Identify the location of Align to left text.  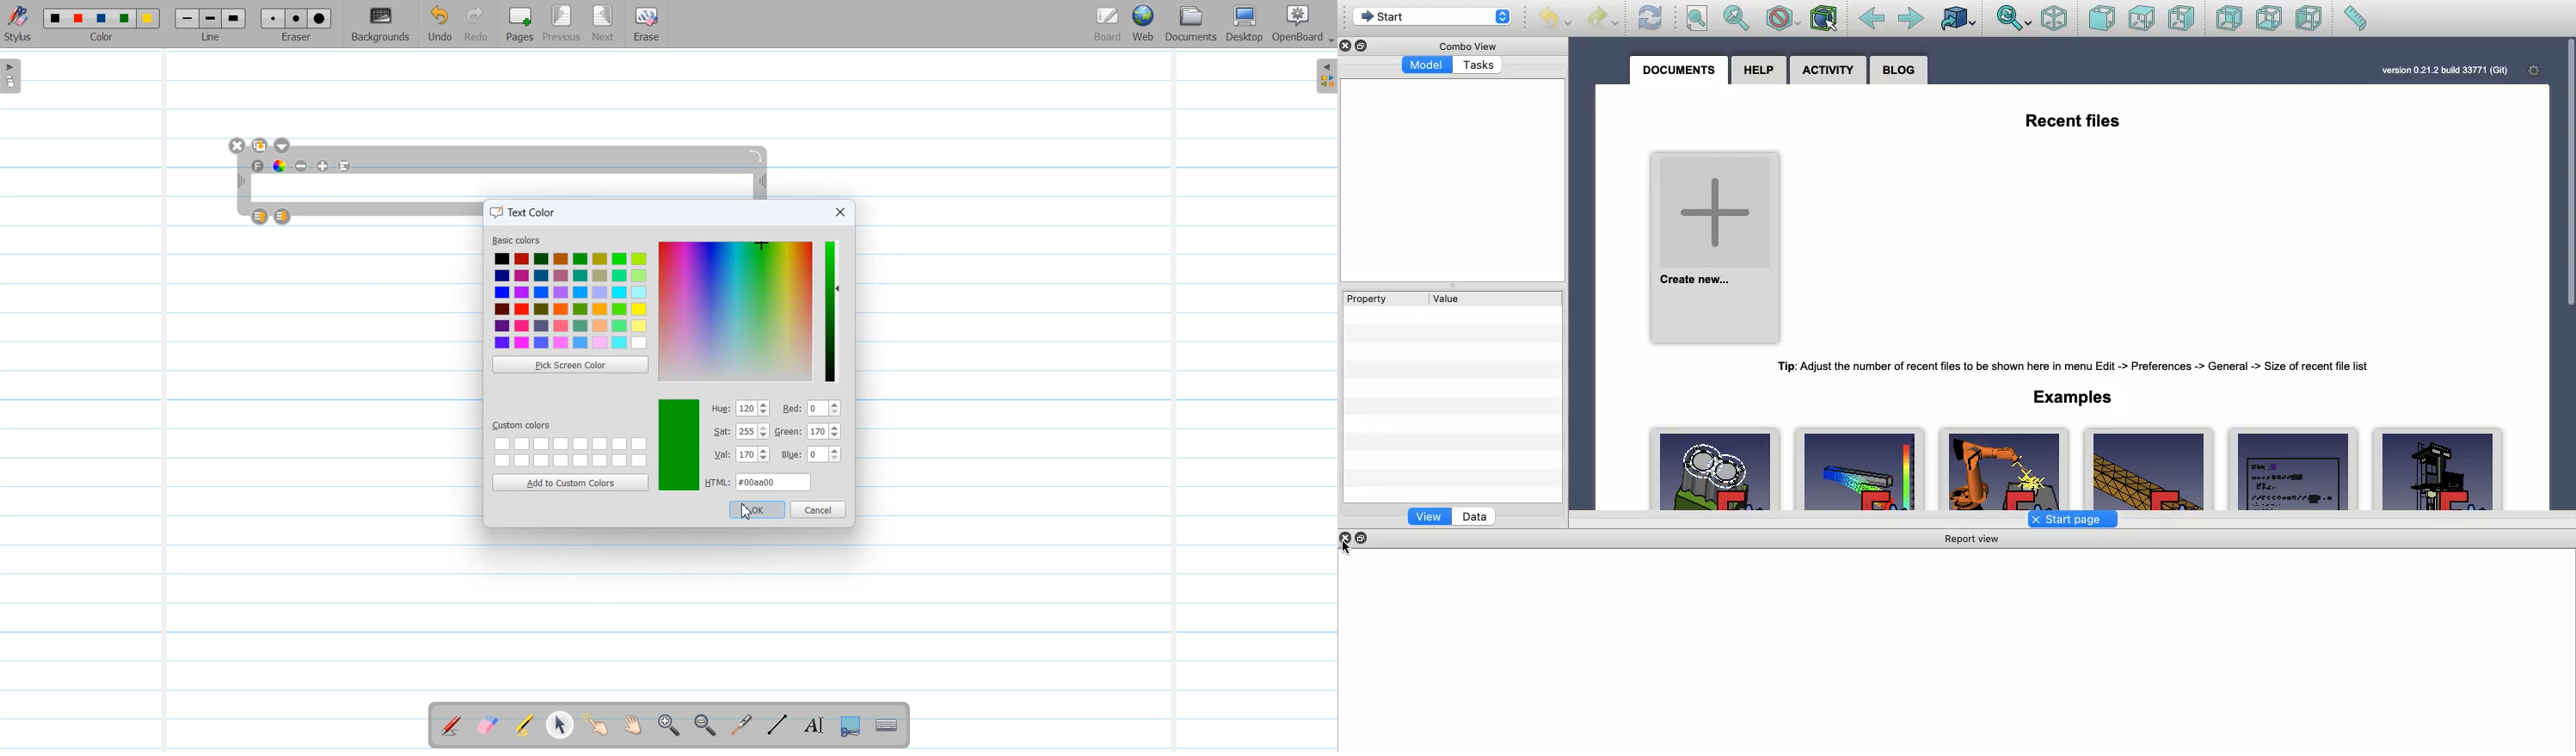
(345, 166).